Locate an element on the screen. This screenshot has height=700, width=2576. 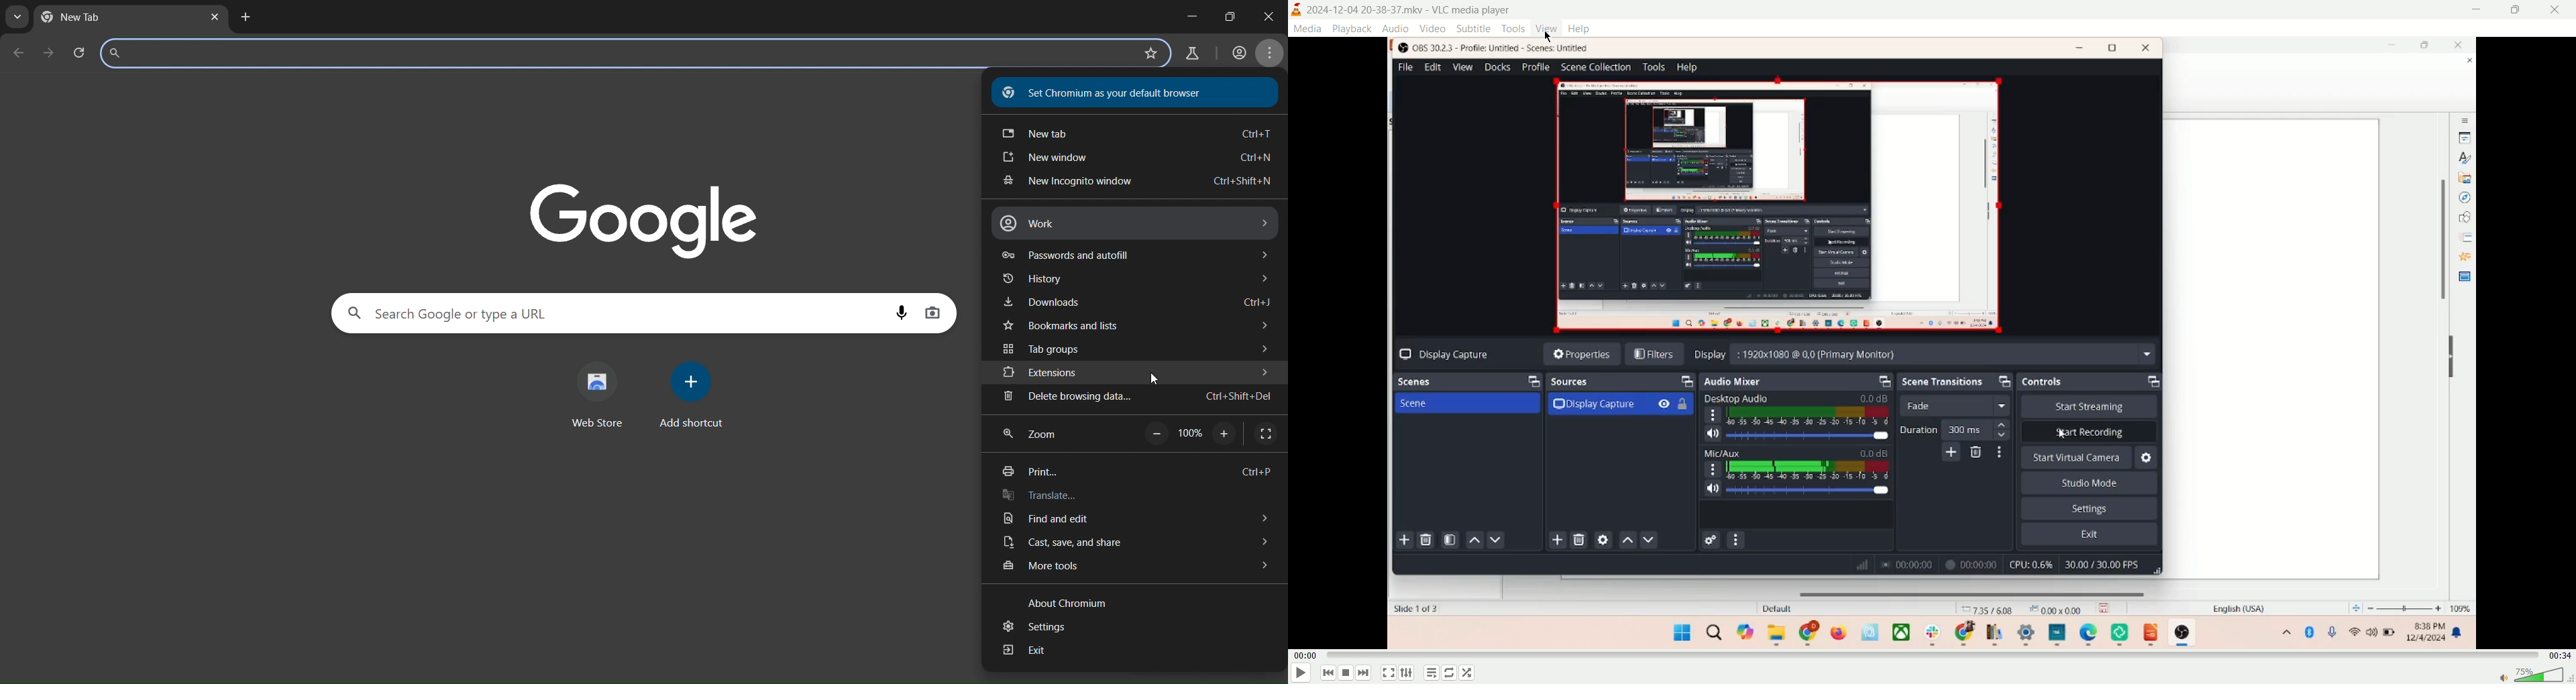
settings is located at coordinates (1037, 626).